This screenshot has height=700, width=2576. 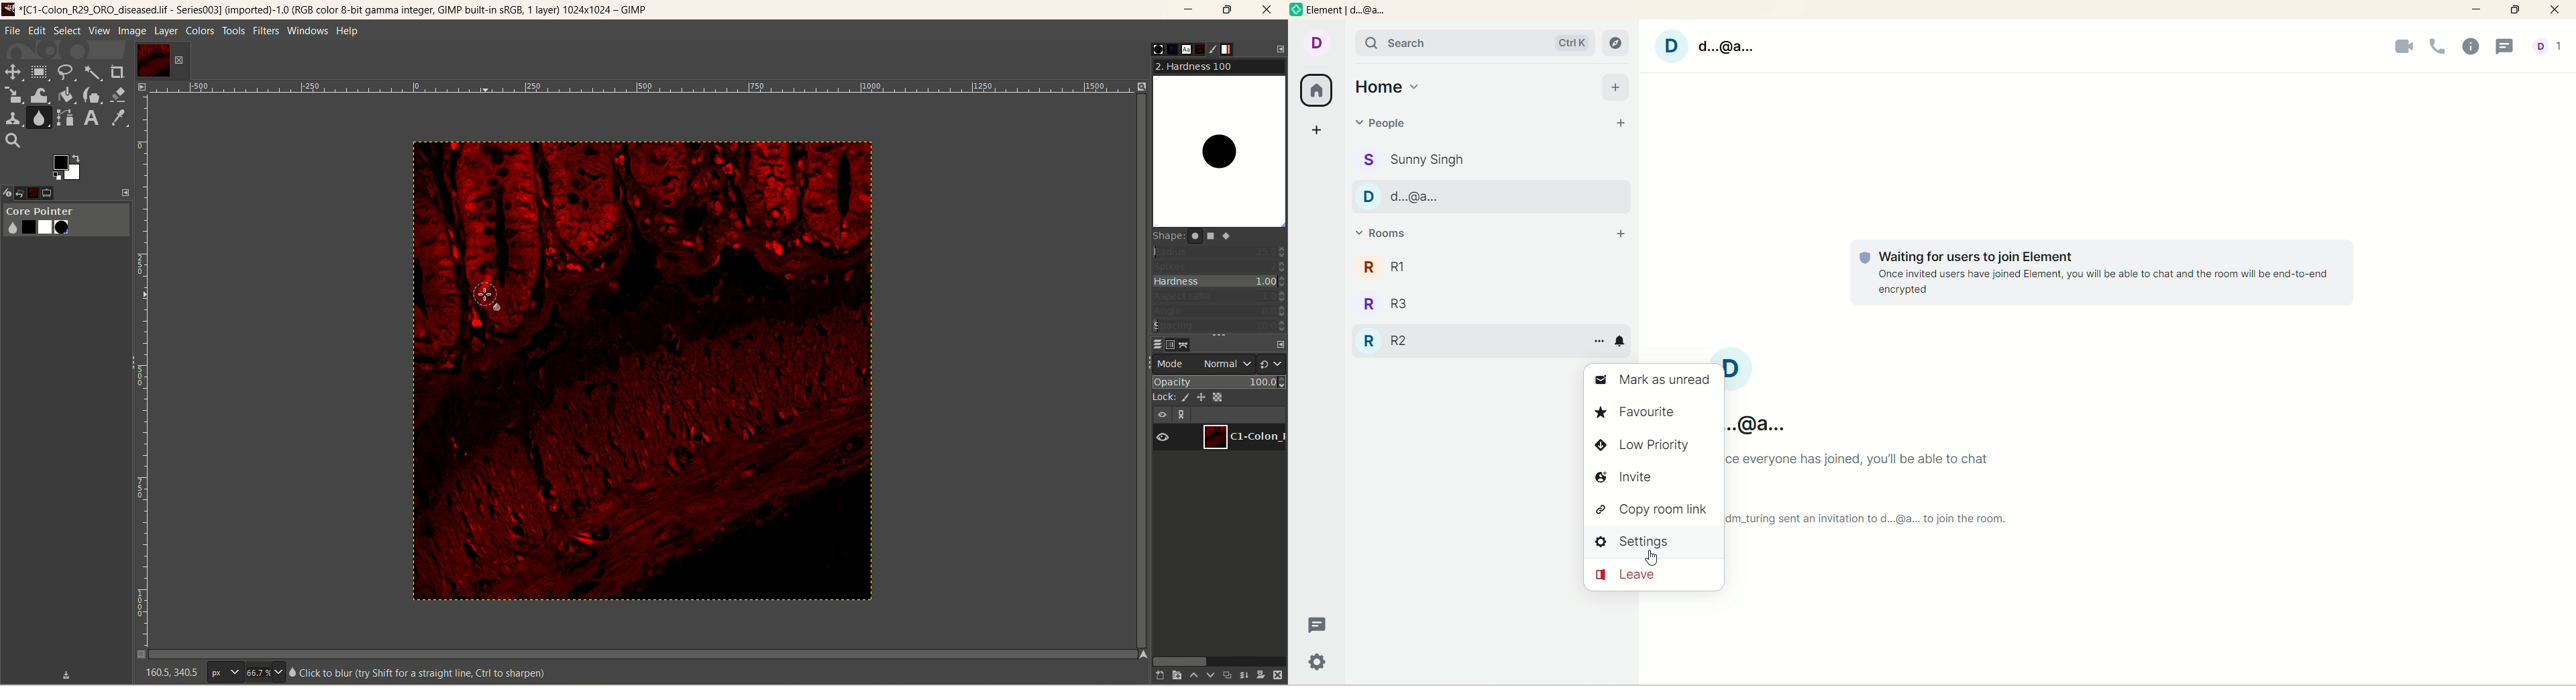 What do you see at coordinates (37, 30) in the screenshot?
I see `edit` at bounding box center [37, 30].